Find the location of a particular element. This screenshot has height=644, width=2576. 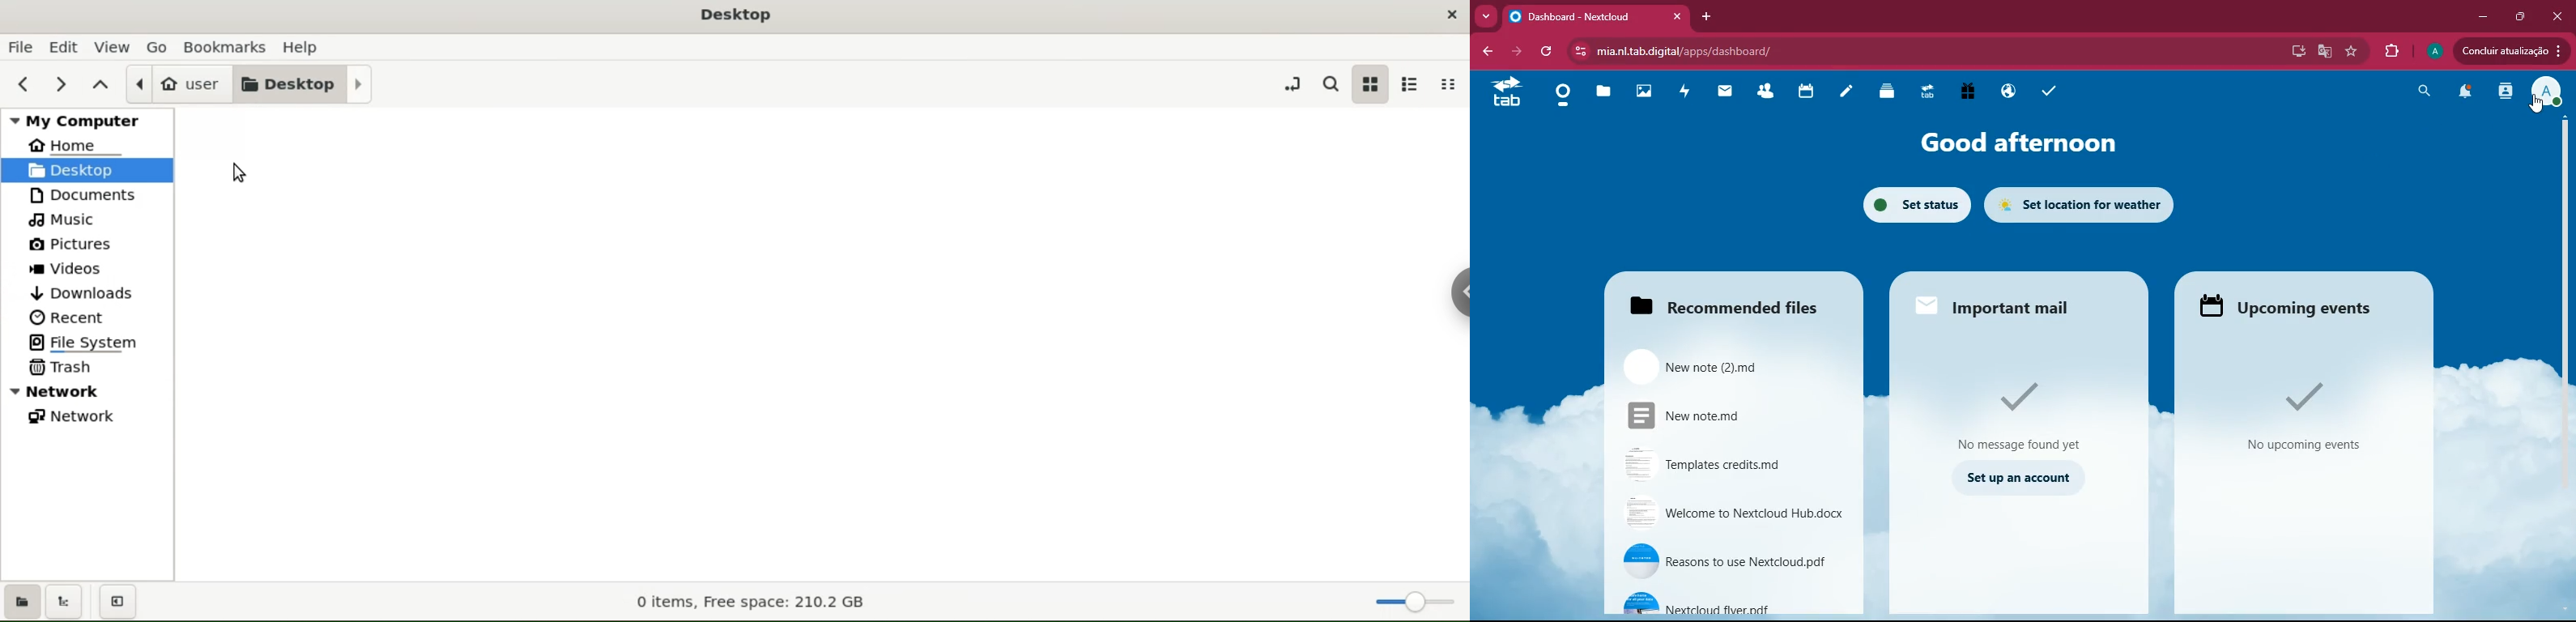

Important mail is located at coordinates (2004, 301).